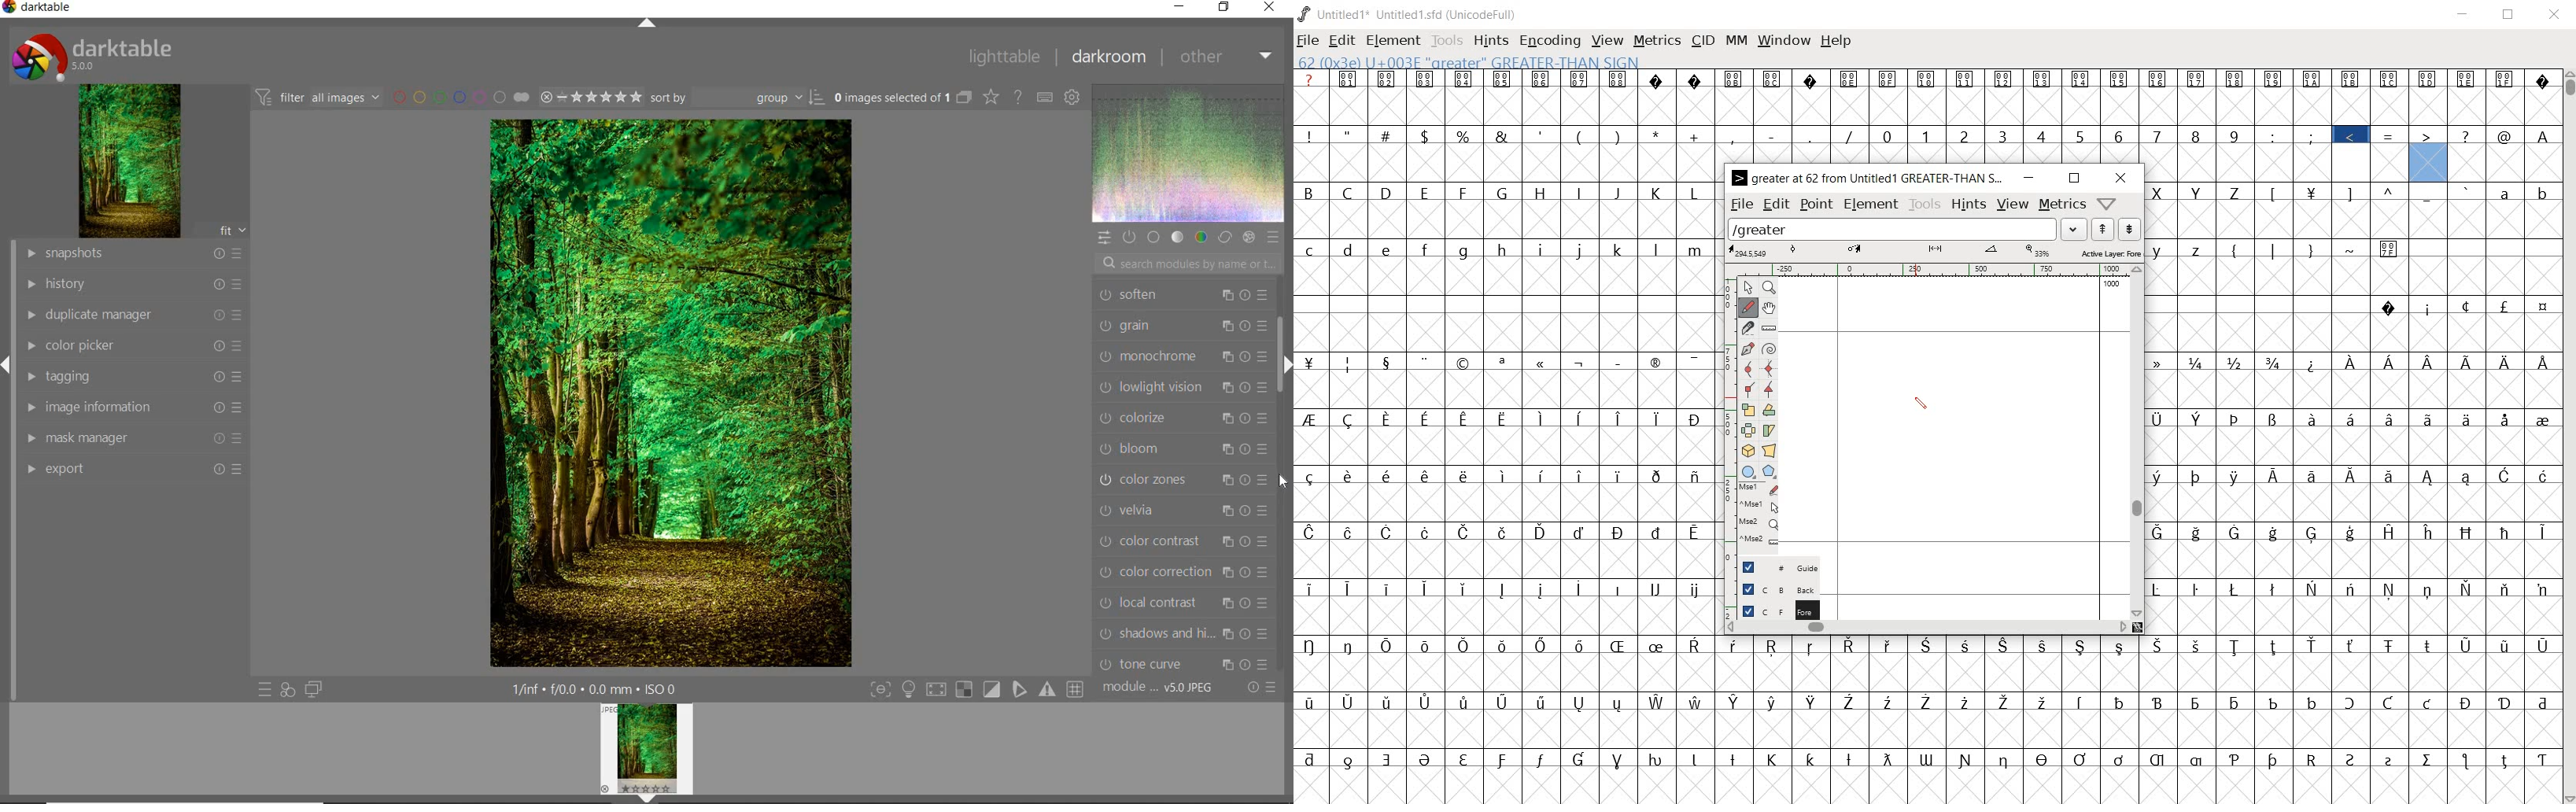 The image size is (2576, 812). What do you see at coordinates (131, 346) in the screenshot?
I see `COLOR PICKER` at bounding box center [131, 346].